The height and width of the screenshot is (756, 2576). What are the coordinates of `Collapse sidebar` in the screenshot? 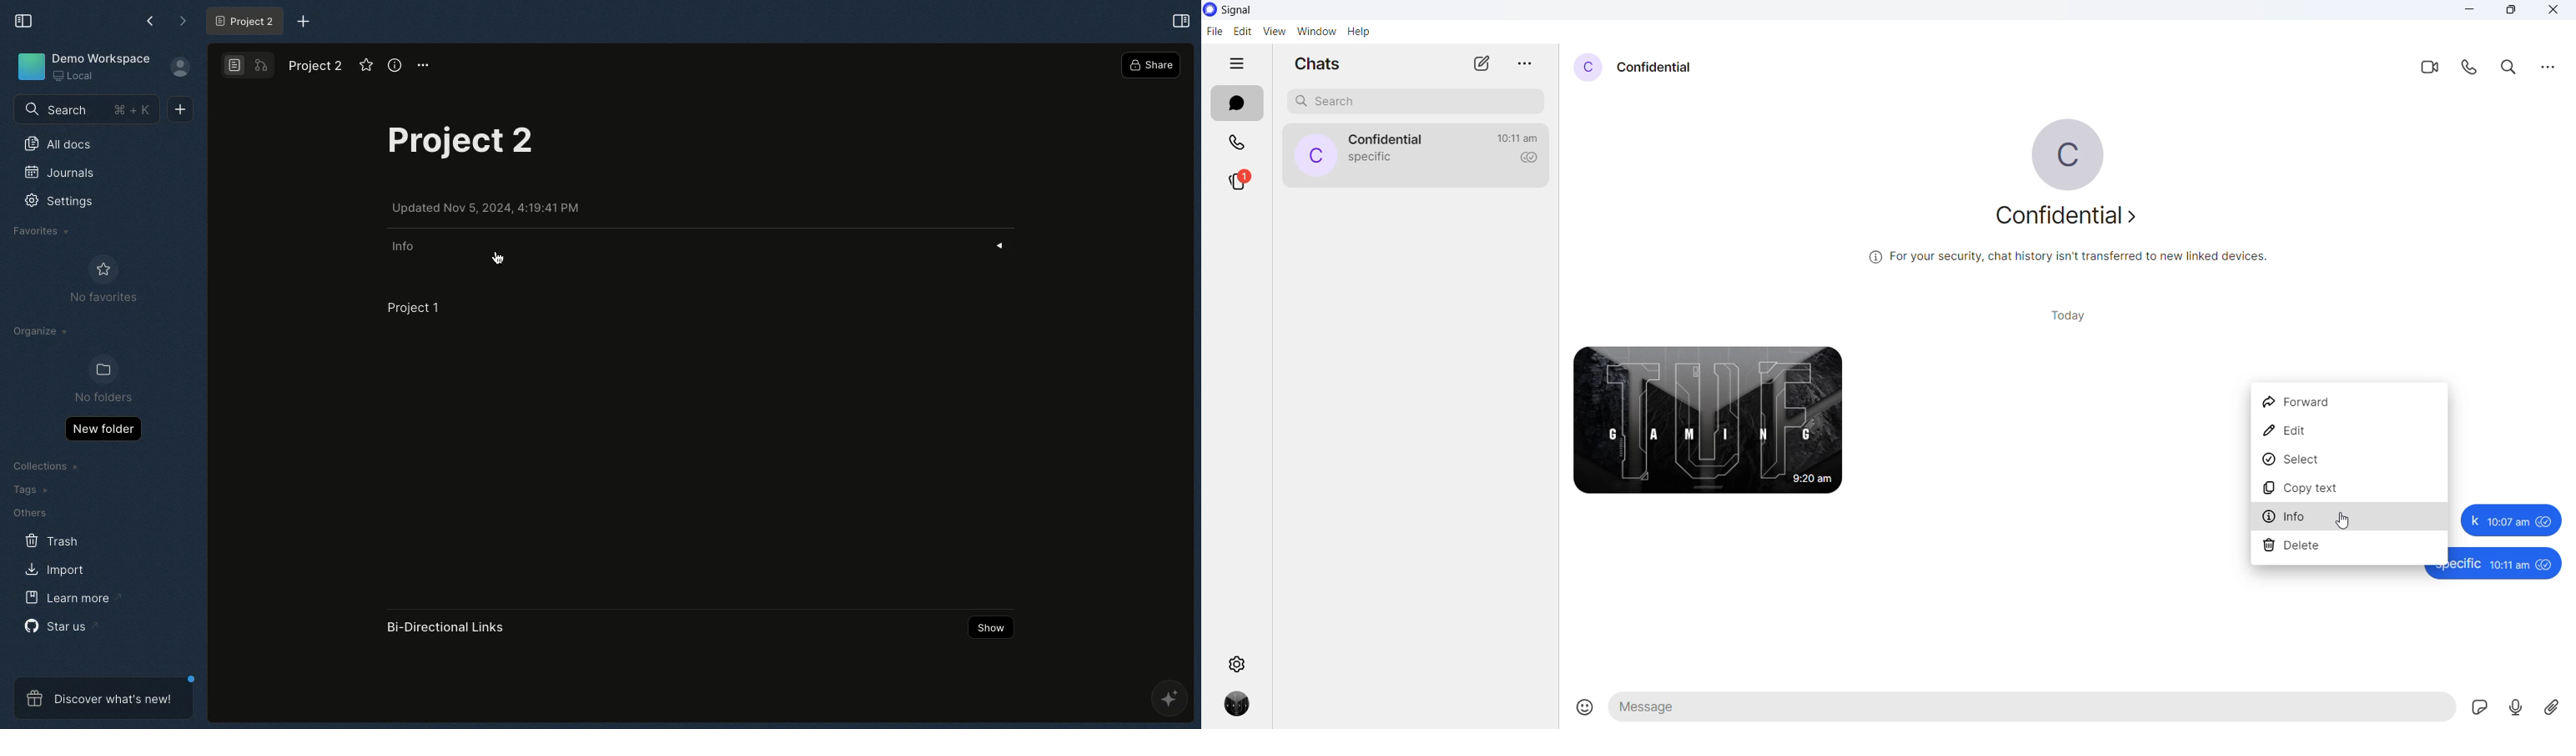 It's located at (28, 21).